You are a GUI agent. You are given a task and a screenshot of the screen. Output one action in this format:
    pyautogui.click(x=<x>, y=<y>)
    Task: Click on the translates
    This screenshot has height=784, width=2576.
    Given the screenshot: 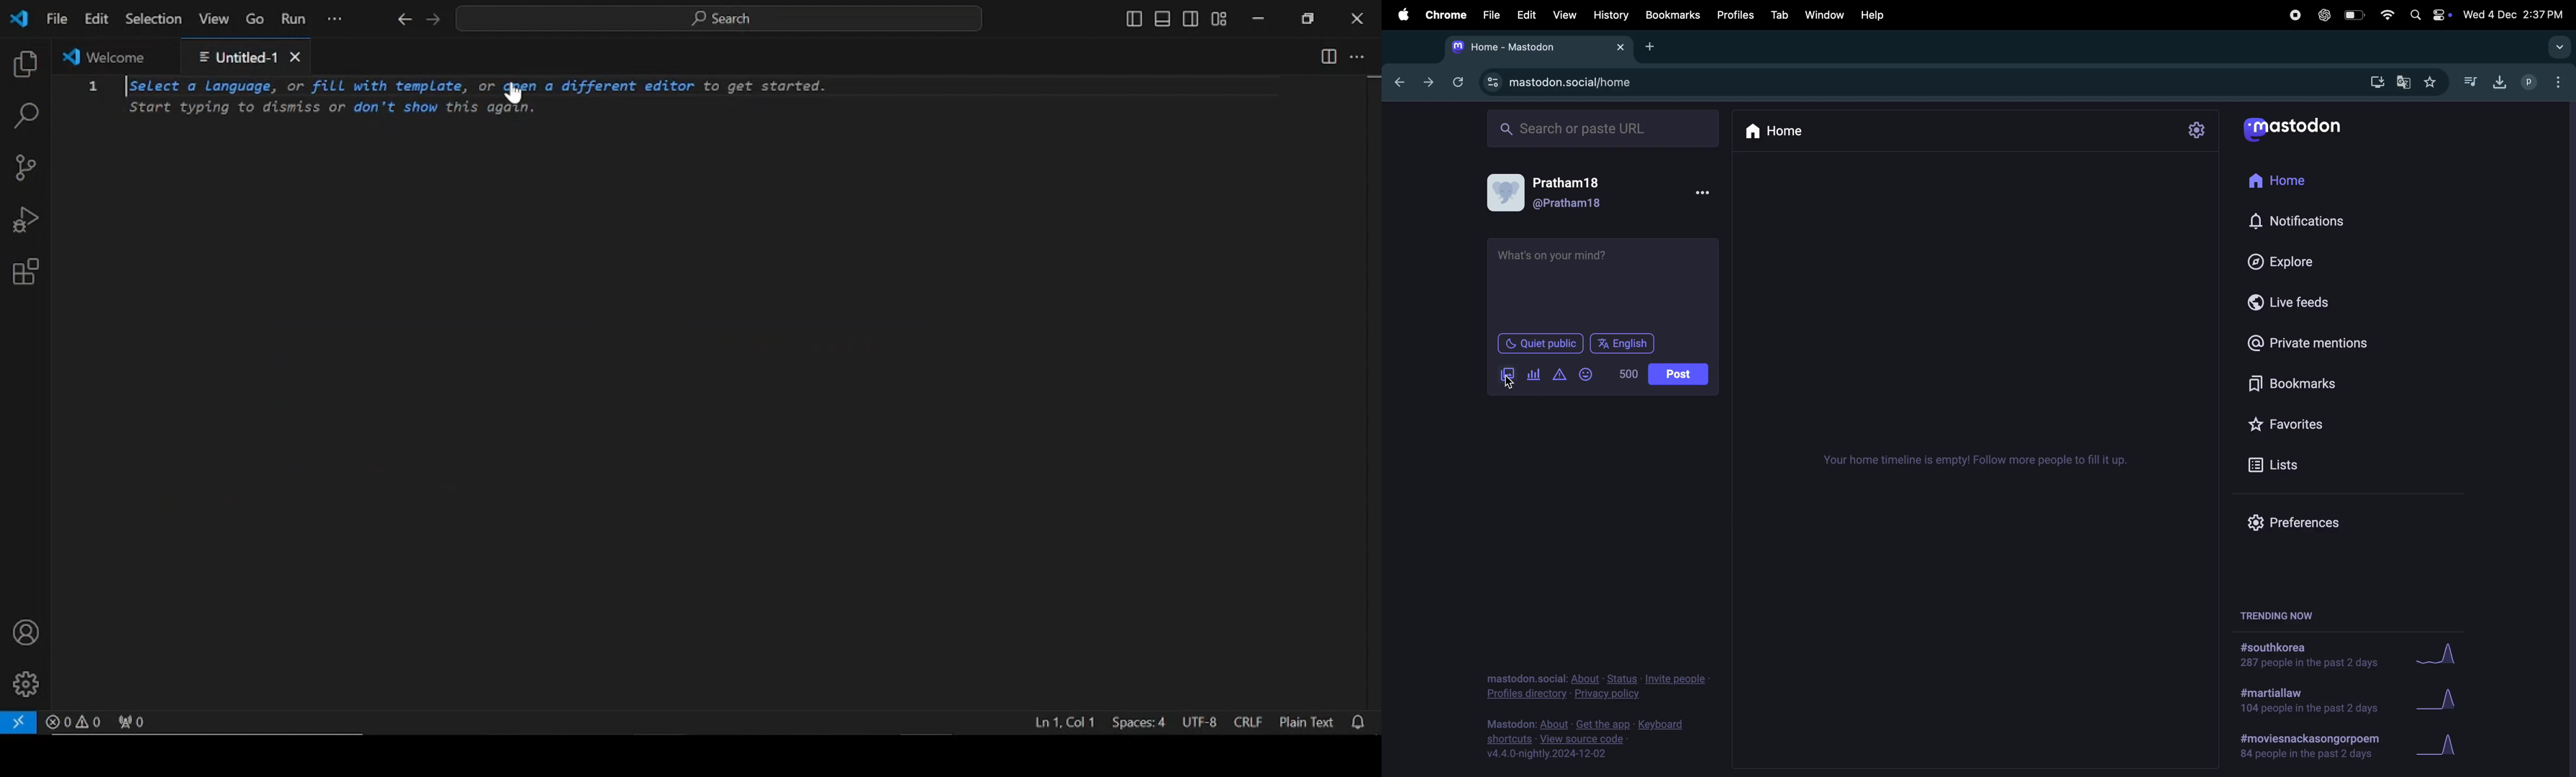 What is the action you would take?
    pyautogui.click(x=2405, y=82)
    